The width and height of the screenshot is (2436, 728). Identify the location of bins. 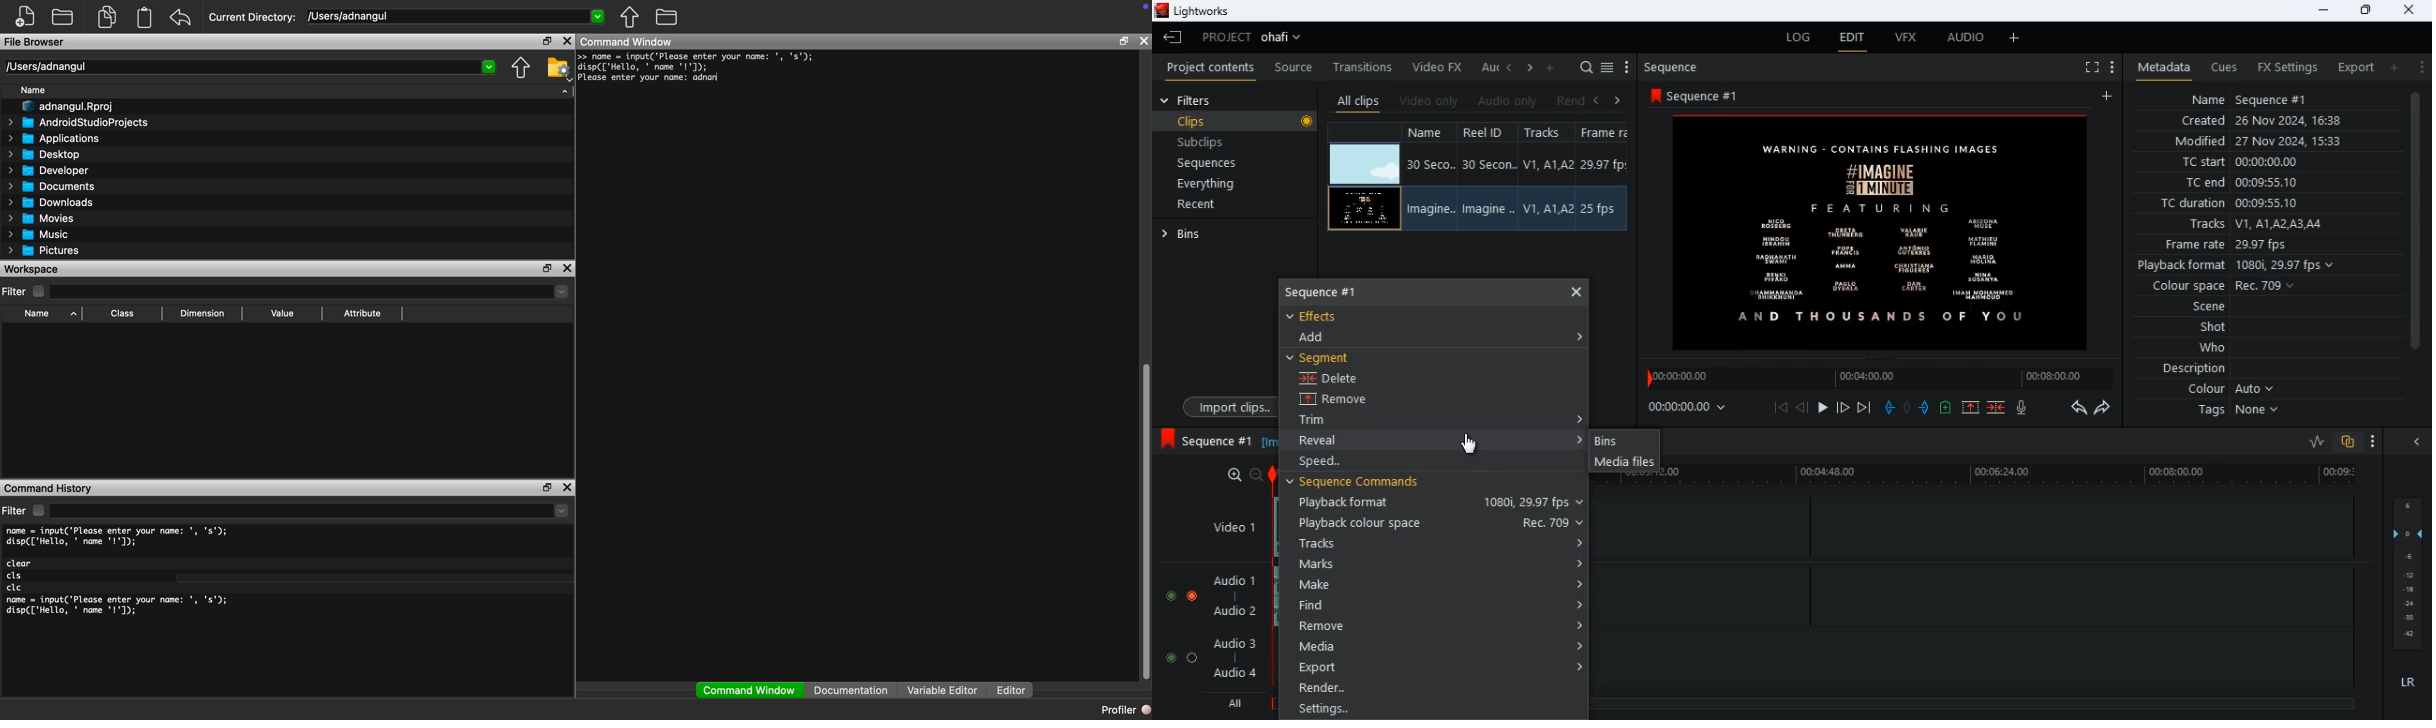
(1620, 441).